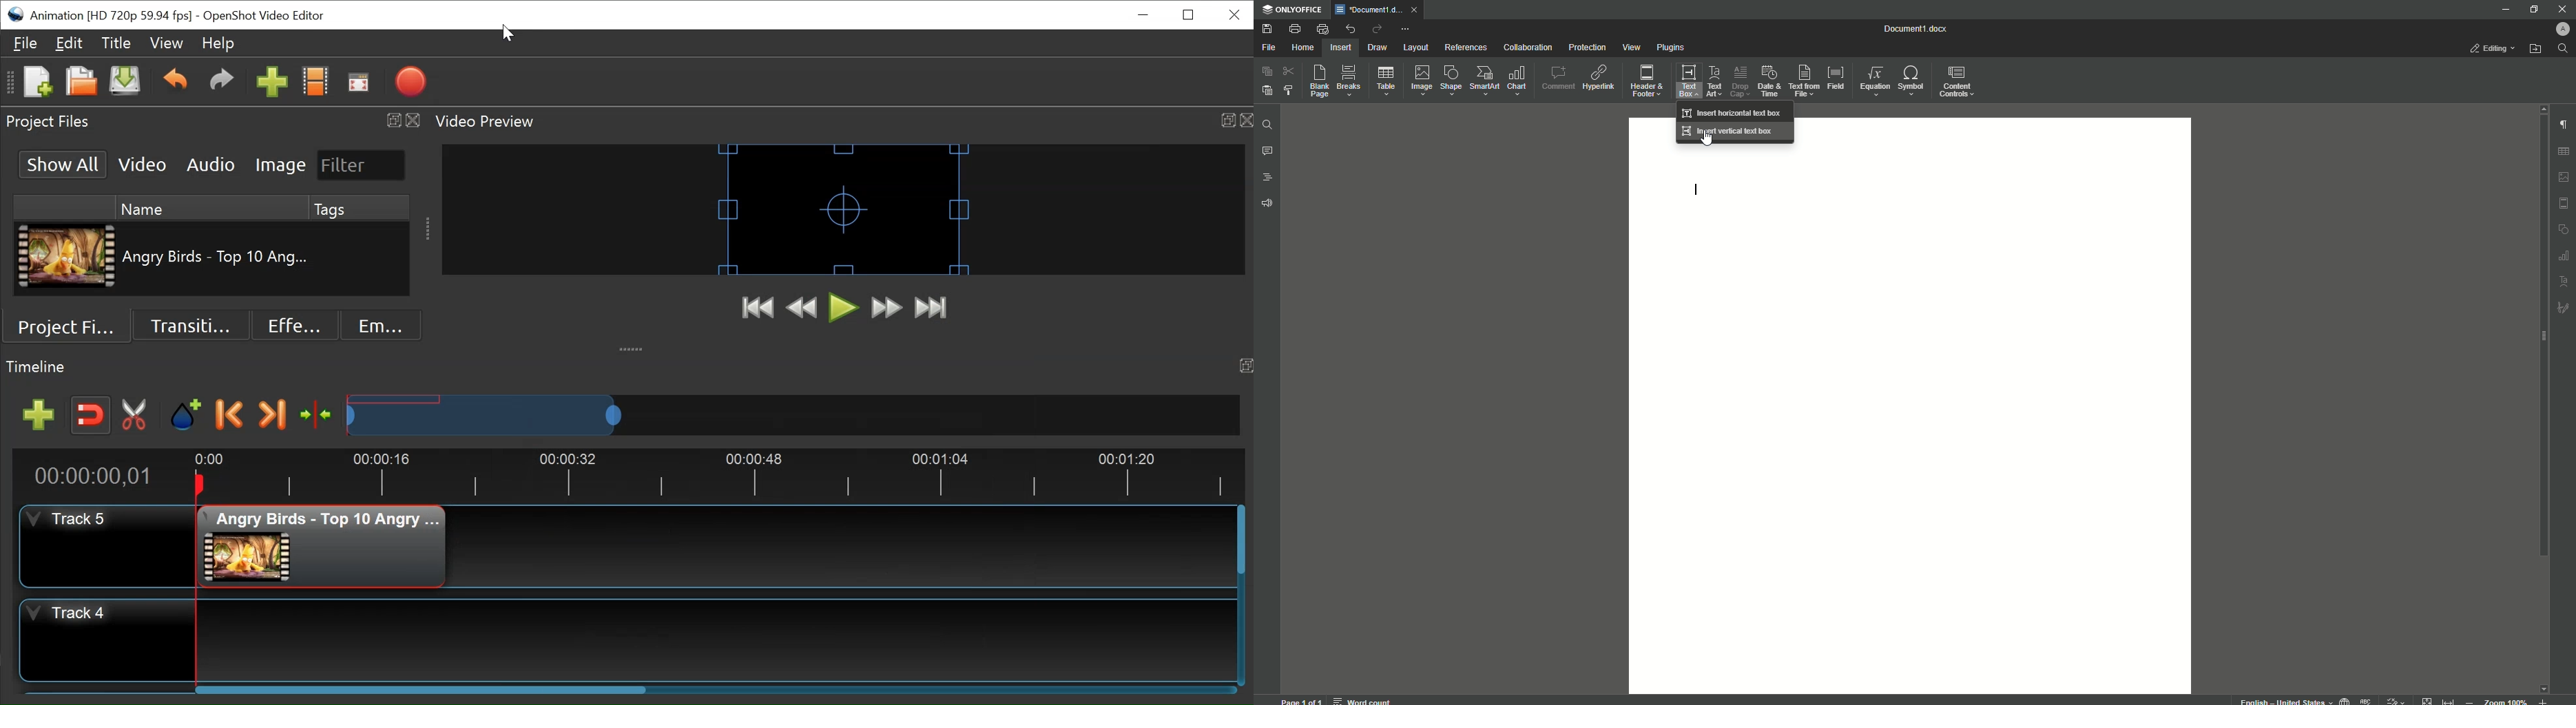  I want to click on Search, so click(2563, 49).